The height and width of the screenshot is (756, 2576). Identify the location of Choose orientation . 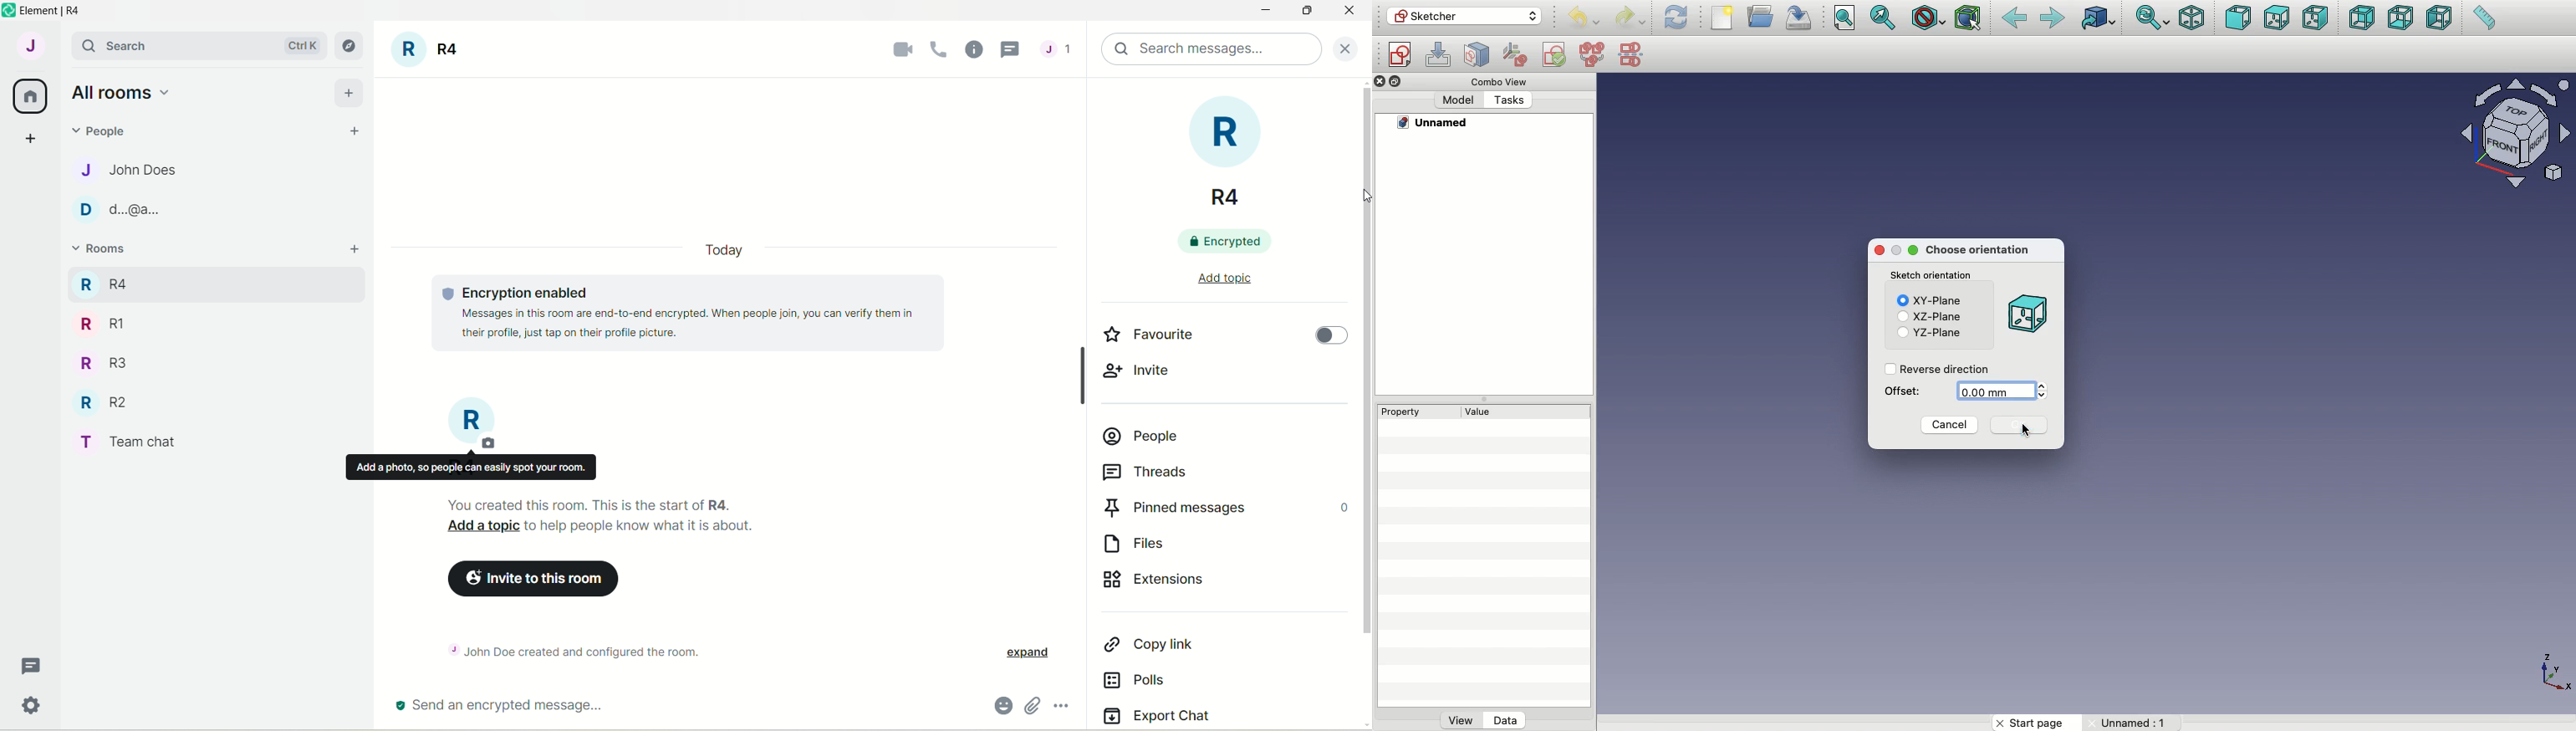
(1980, 251).